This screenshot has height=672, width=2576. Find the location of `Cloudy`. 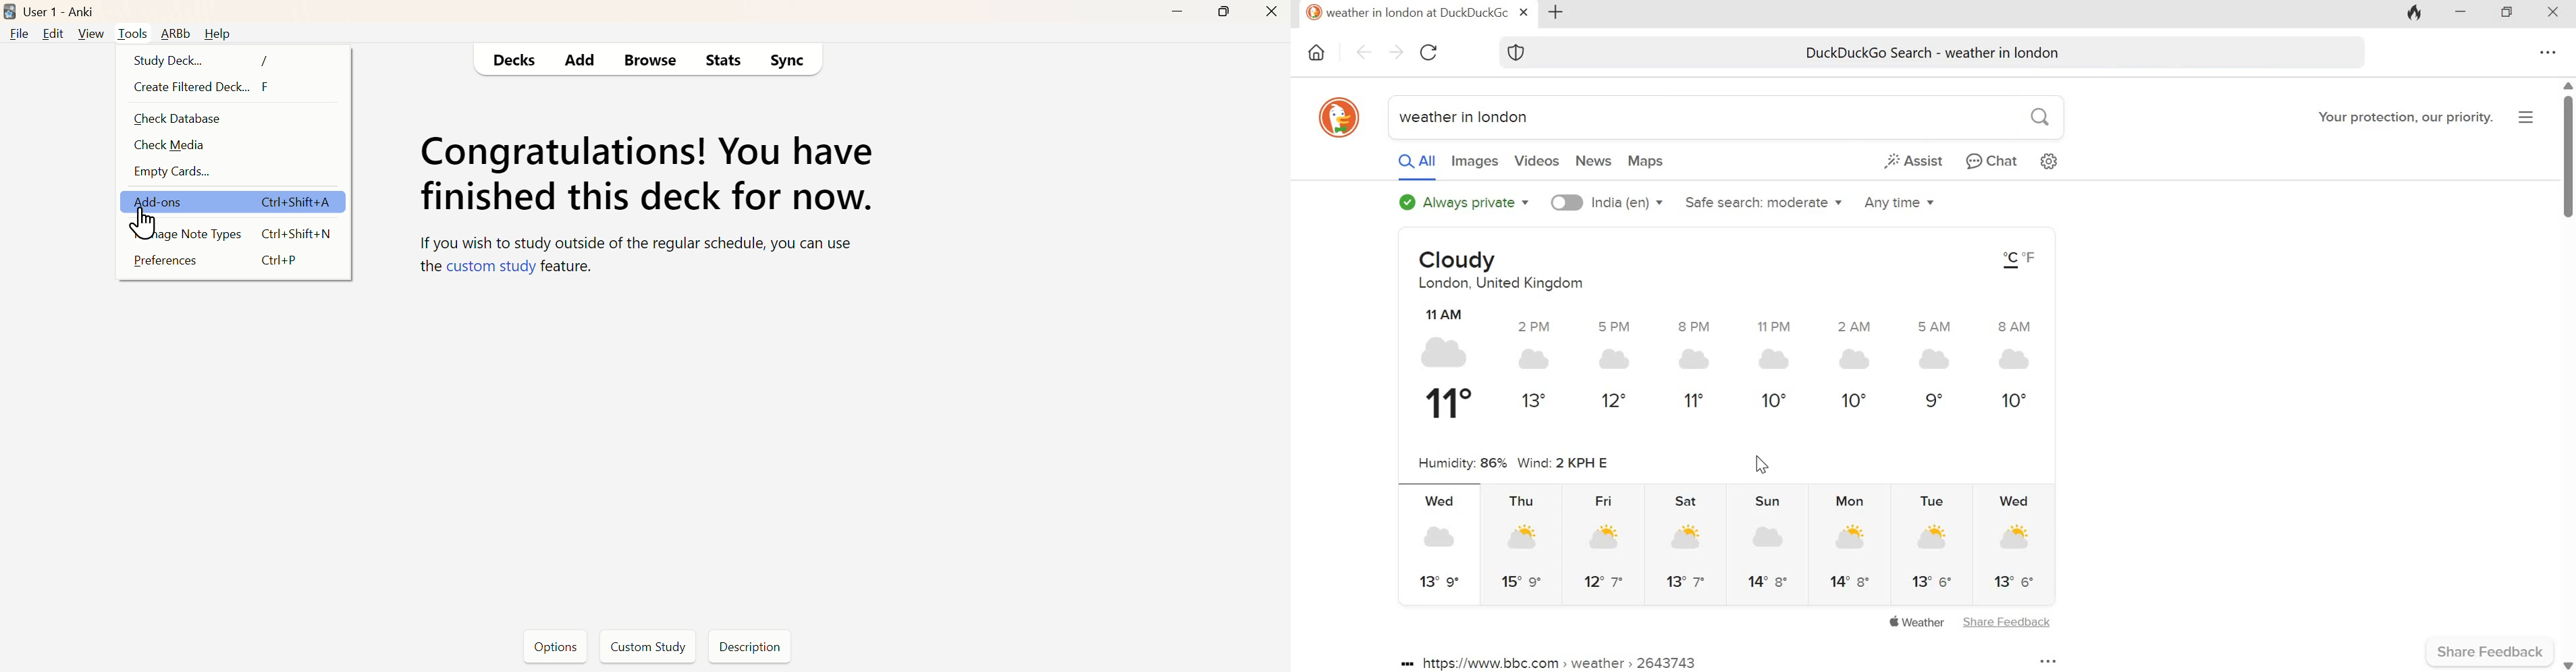

Cloudy is located at coordinates (1458, 261).